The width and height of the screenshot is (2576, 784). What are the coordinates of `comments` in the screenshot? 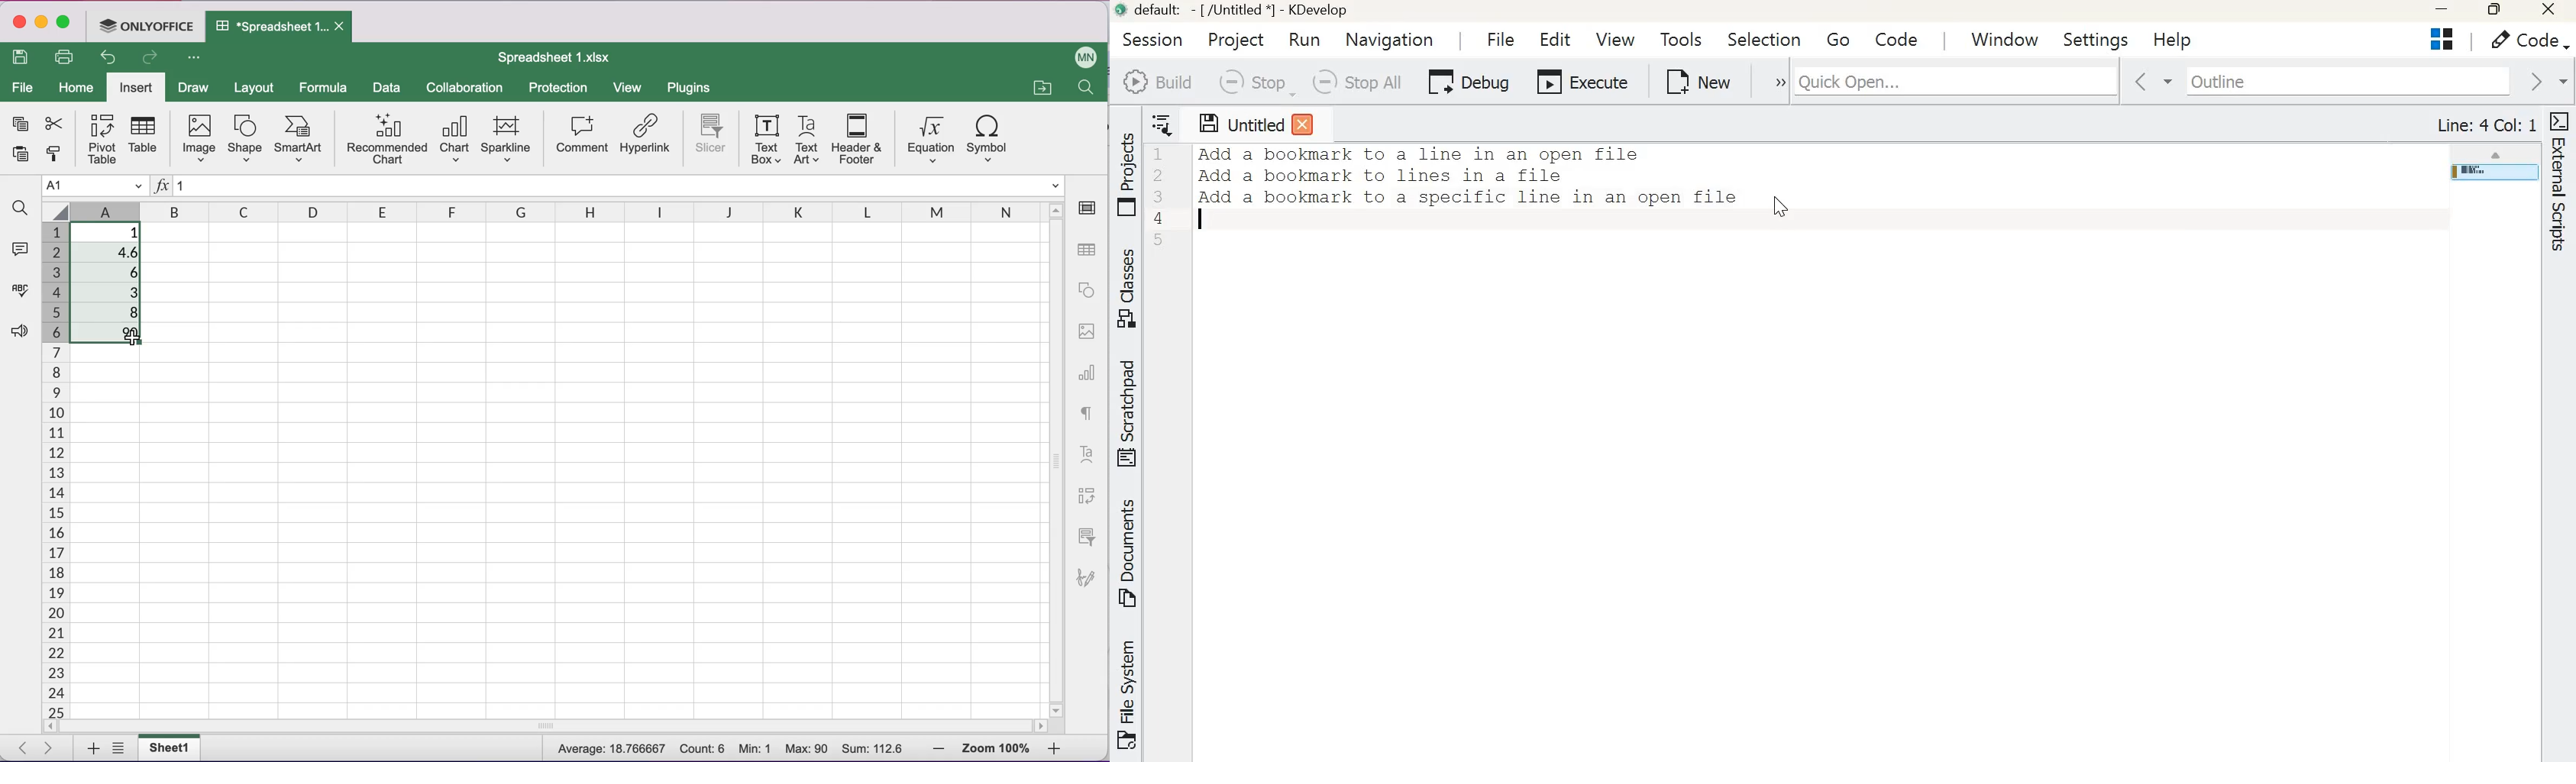 It's located at (21, 250).